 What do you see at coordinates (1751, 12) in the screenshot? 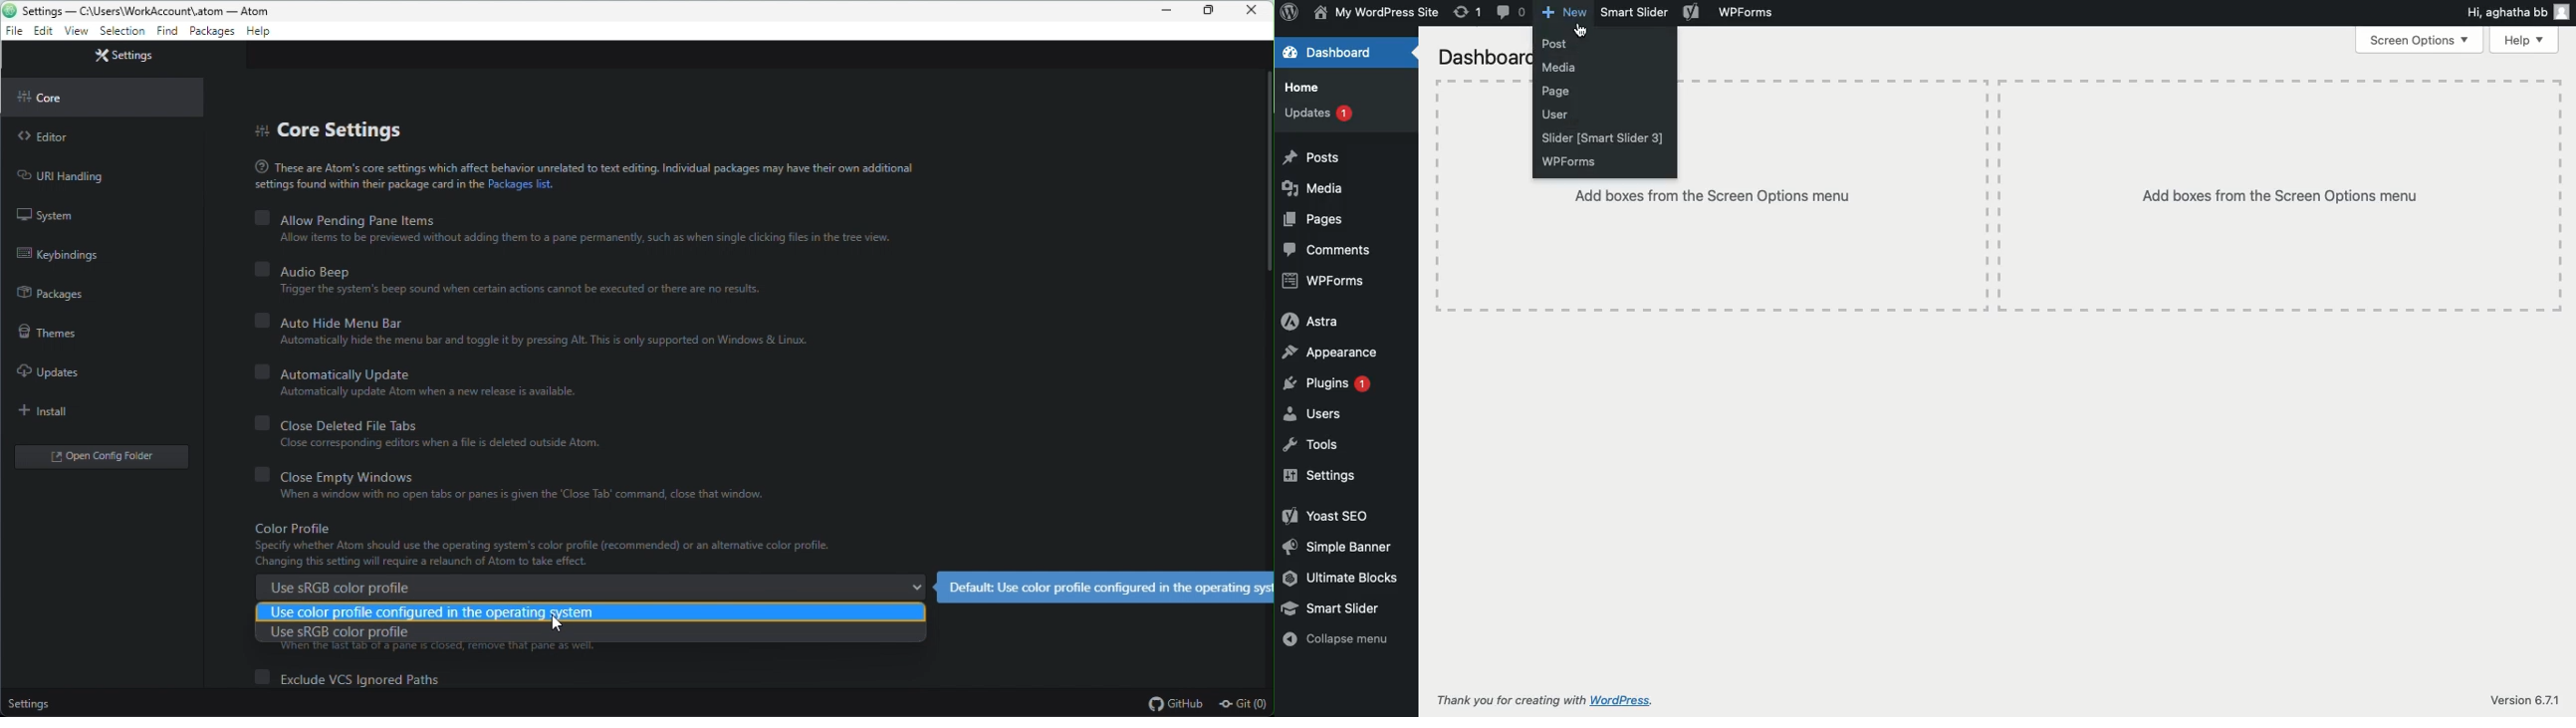
I see `WPForms` at bounding box center [1751, 12].